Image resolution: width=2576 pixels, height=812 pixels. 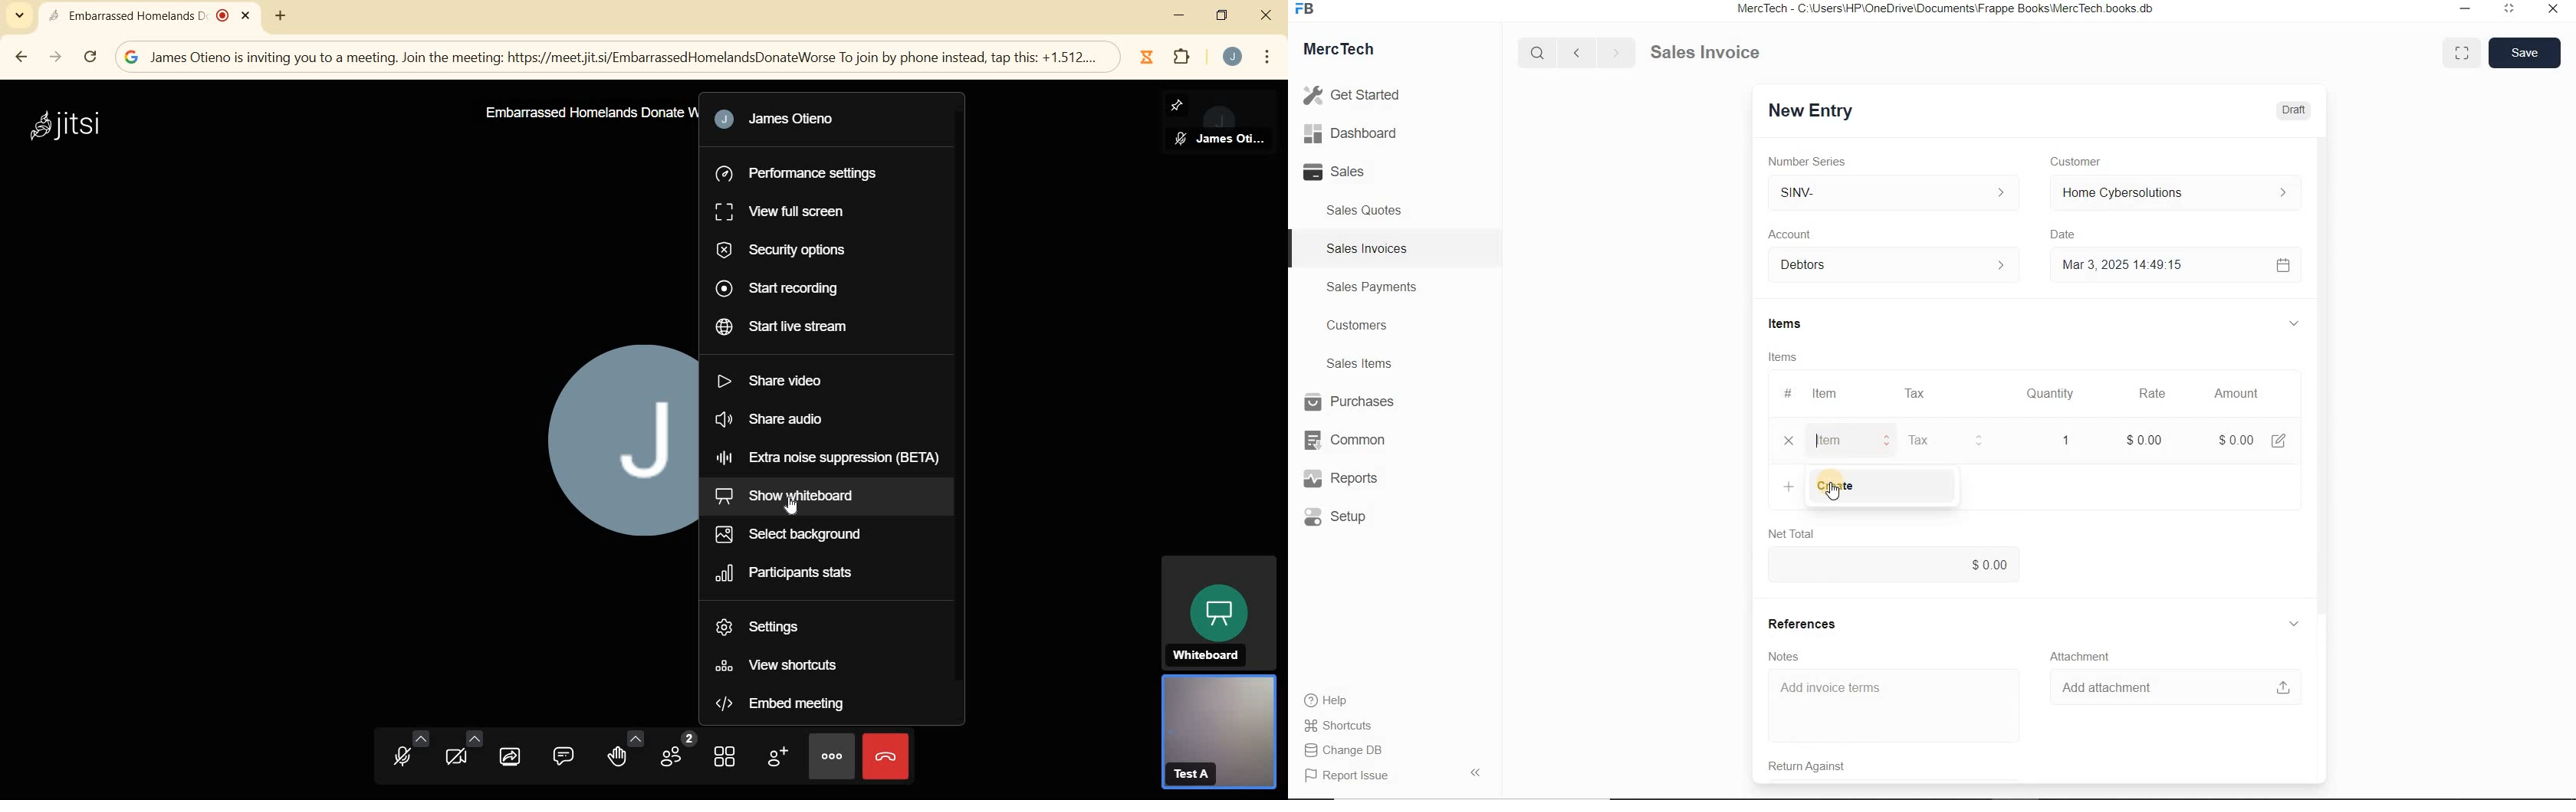 I want to click on SINV-, so click(x=1892, y=193).